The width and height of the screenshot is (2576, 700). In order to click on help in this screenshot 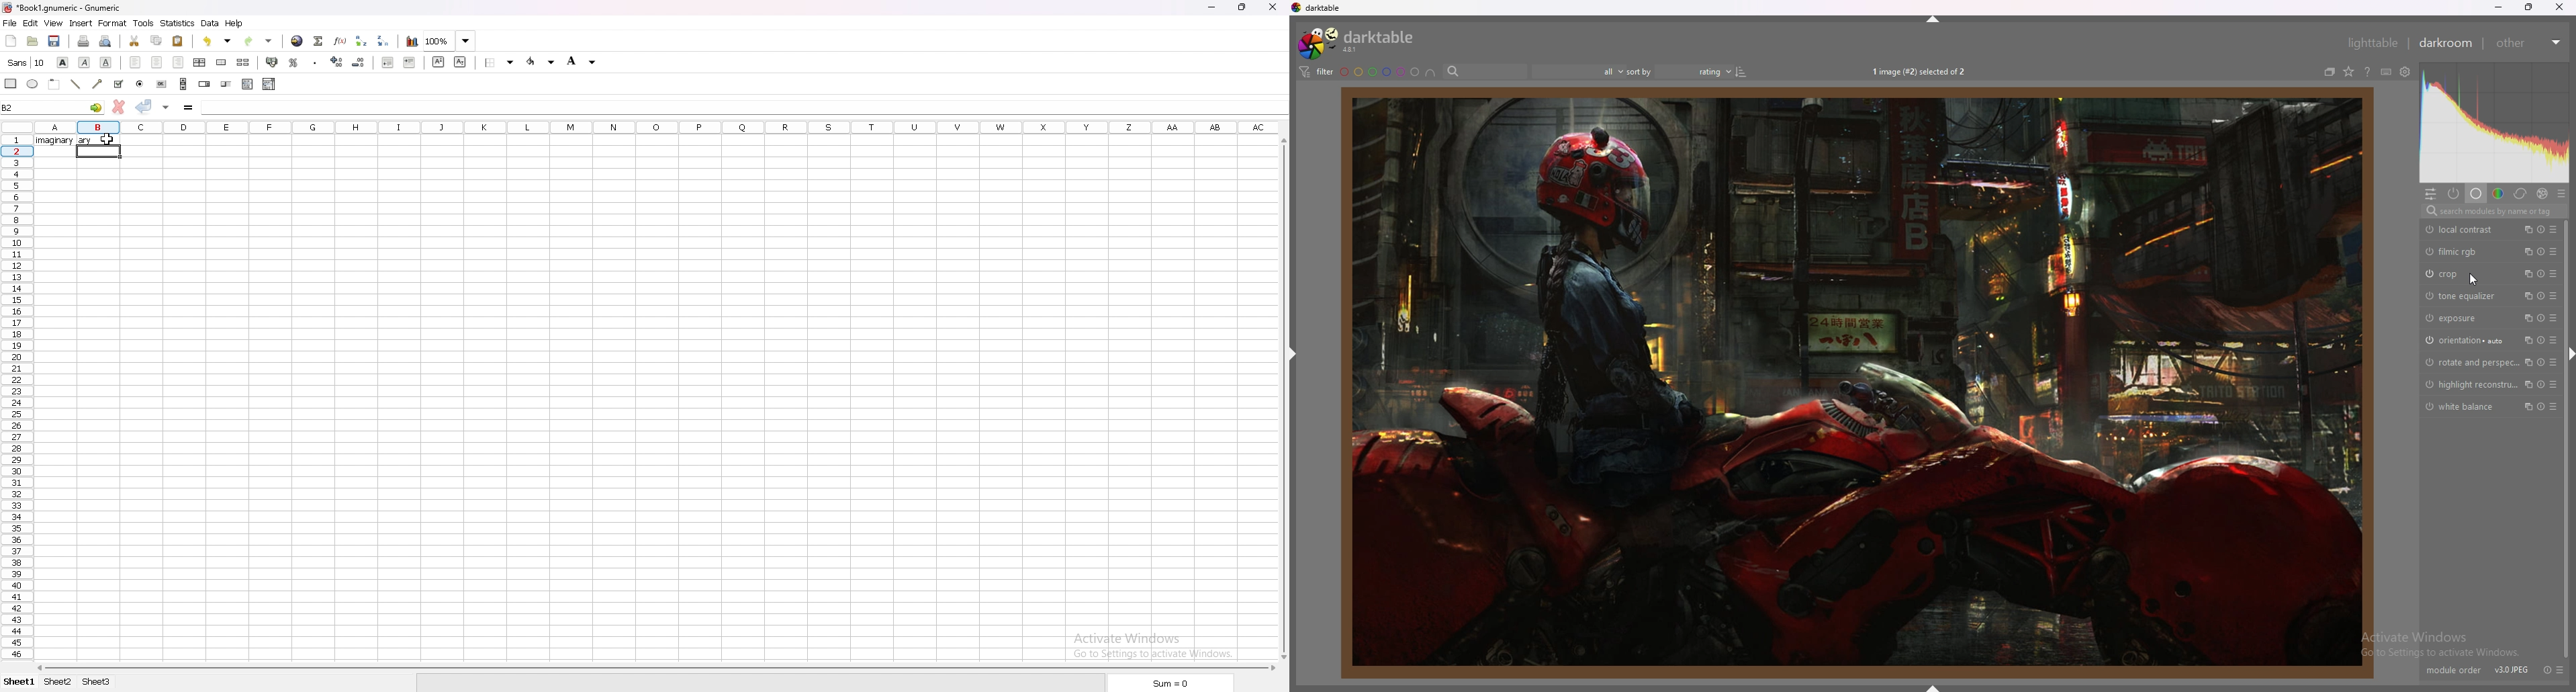, I will do `click(234, 24)`.